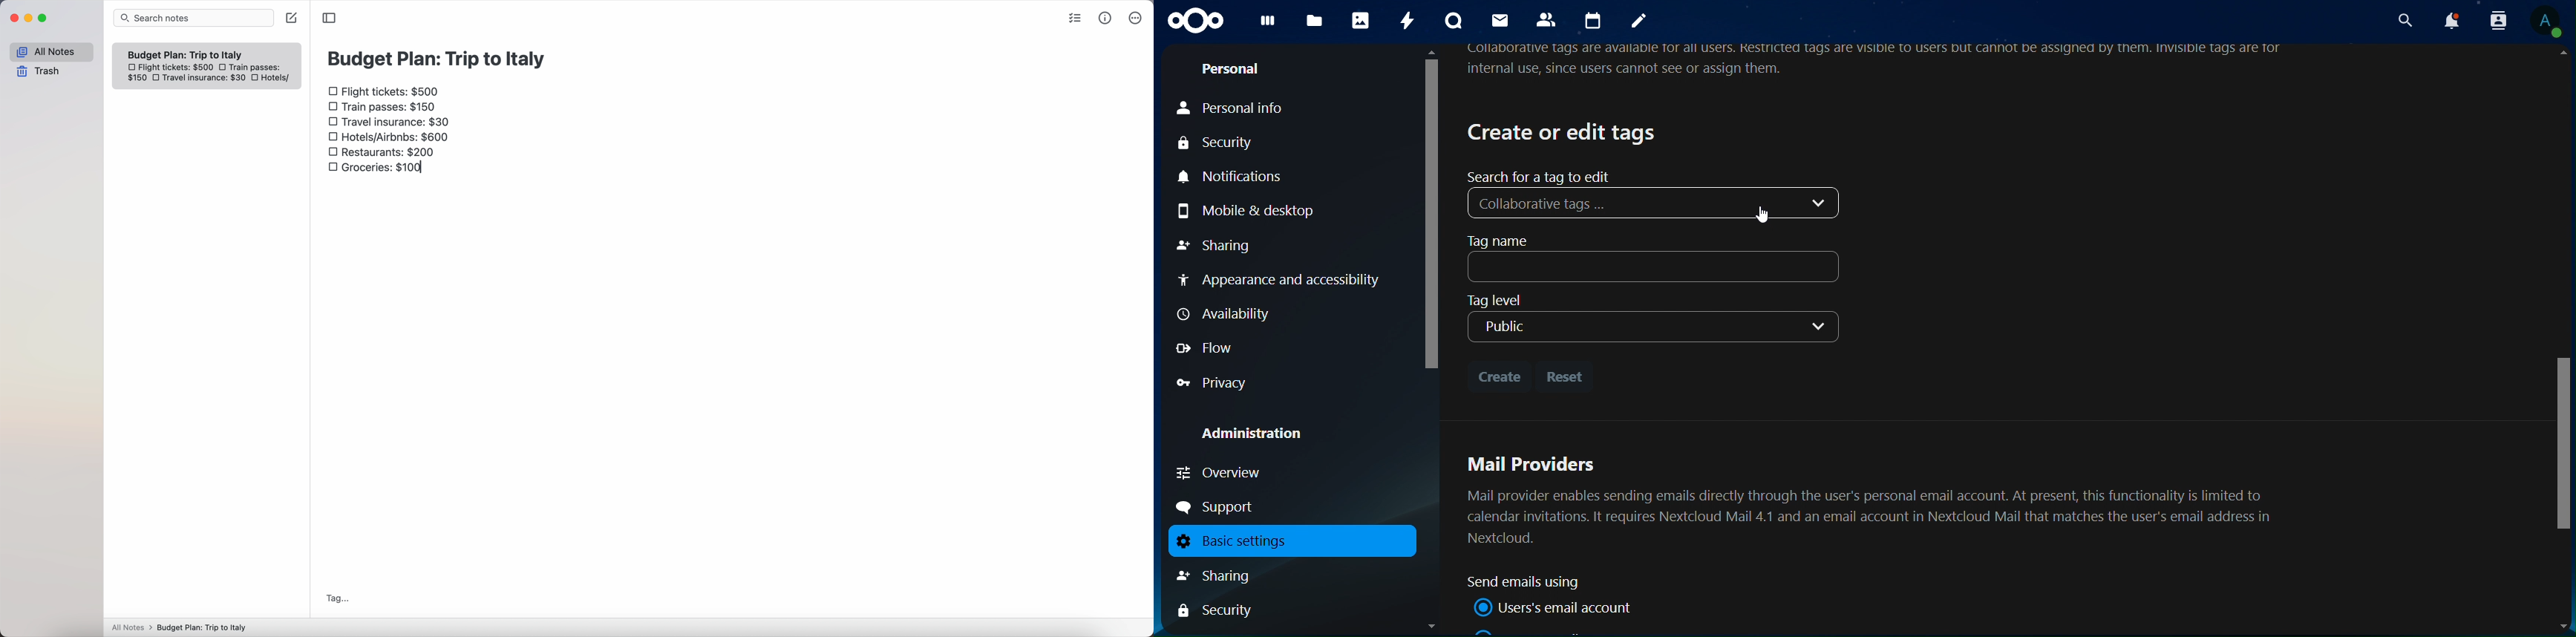 The image size is (2576, 644). Describe the element at coordinates (1213, 383) in the screenshot. I see `privacy` at that location.